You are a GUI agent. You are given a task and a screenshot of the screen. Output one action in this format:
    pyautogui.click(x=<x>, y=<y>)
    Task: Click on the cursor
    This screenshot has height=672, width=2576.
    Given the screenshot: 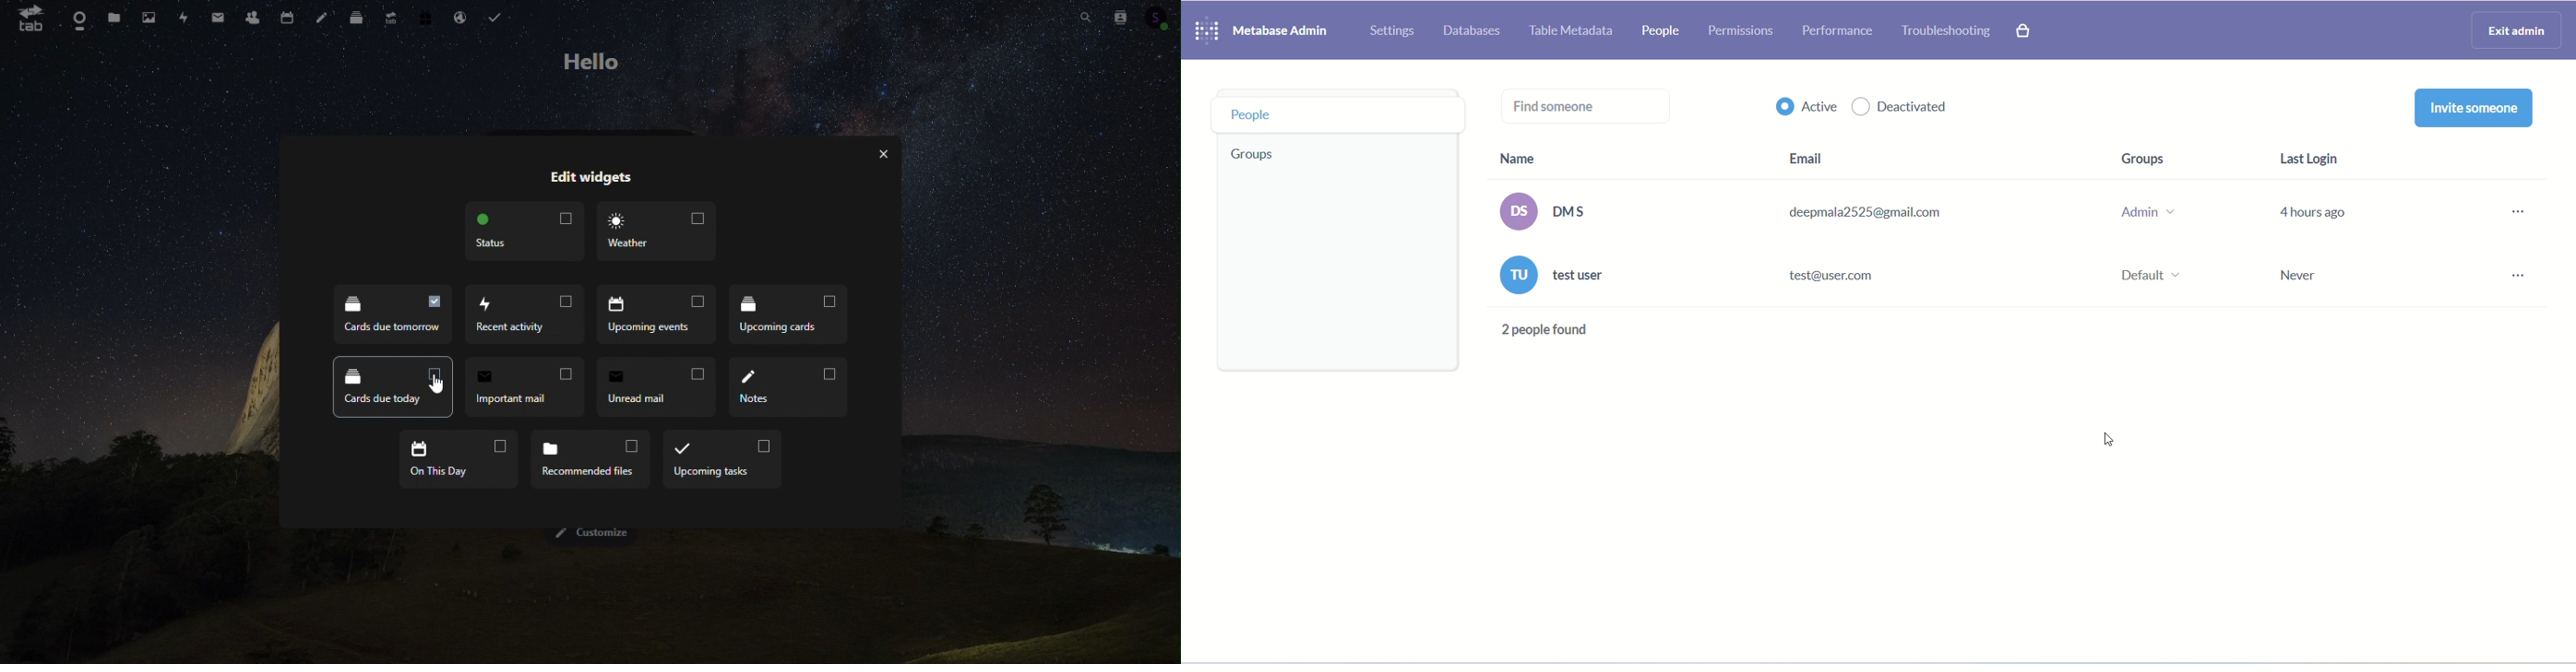 What is the action you would take?
    pyautogui.click(x=436, y=386)
    